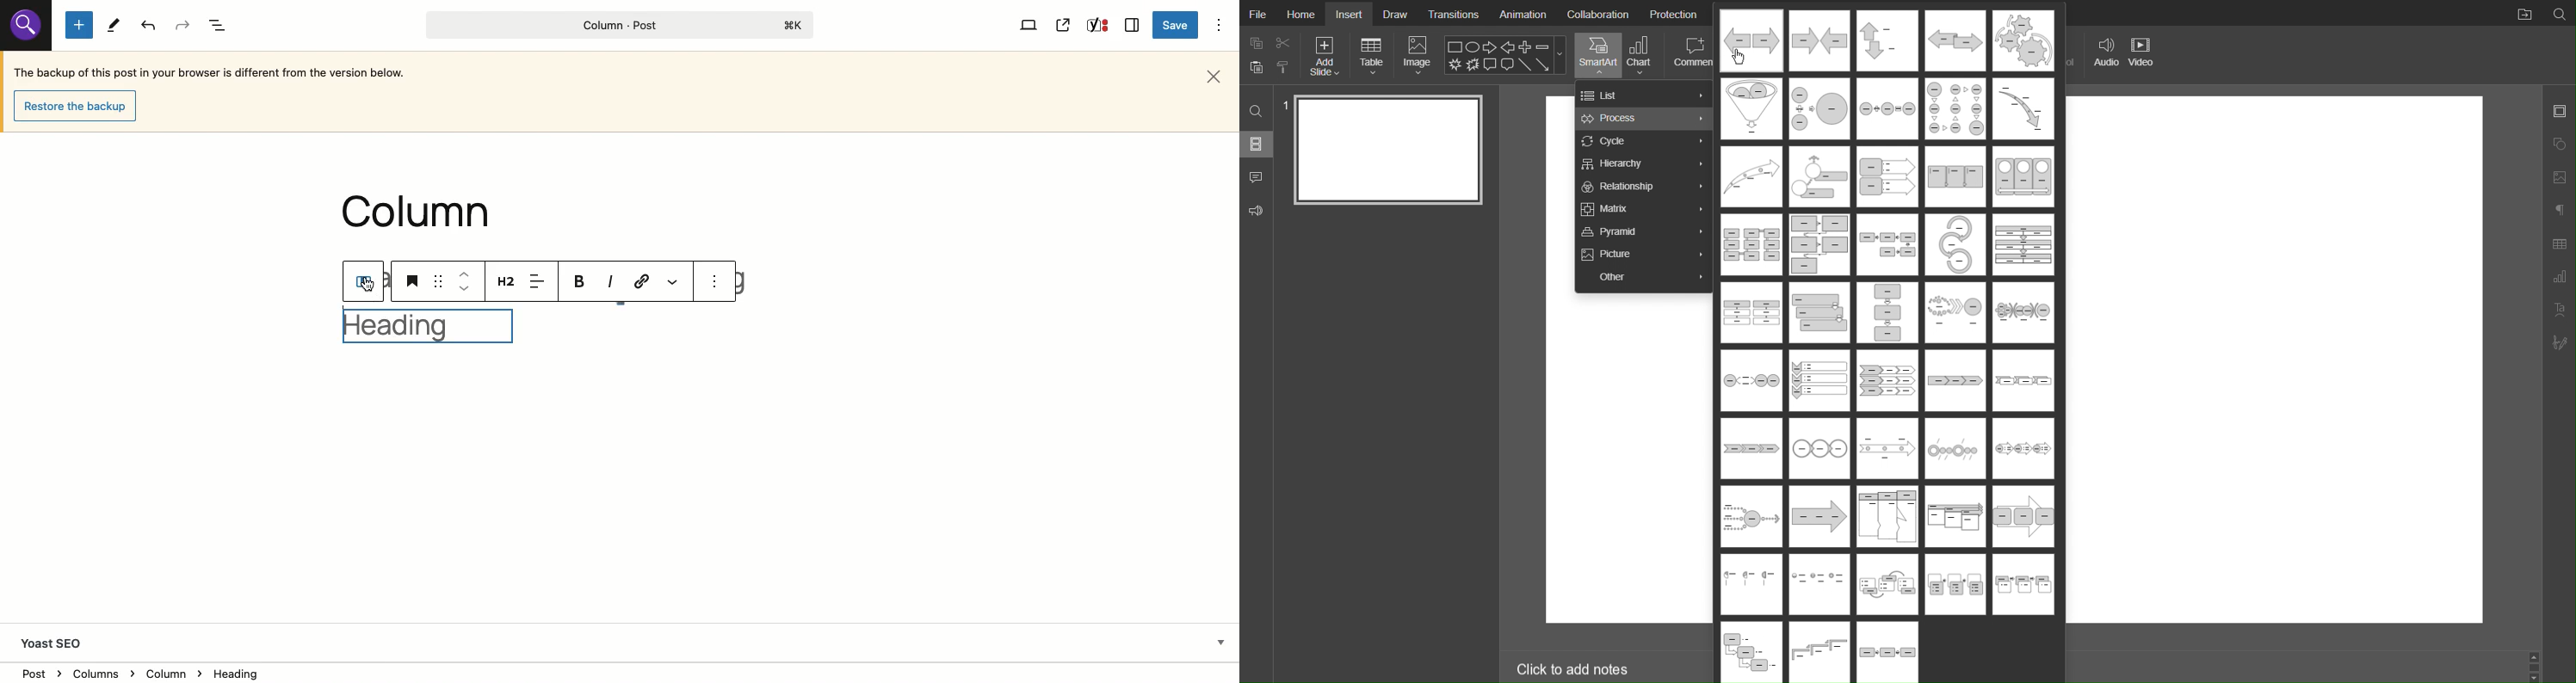 This screenshot has height=700, width=2576. I want to click on Restore the backup, so click(79, 107).